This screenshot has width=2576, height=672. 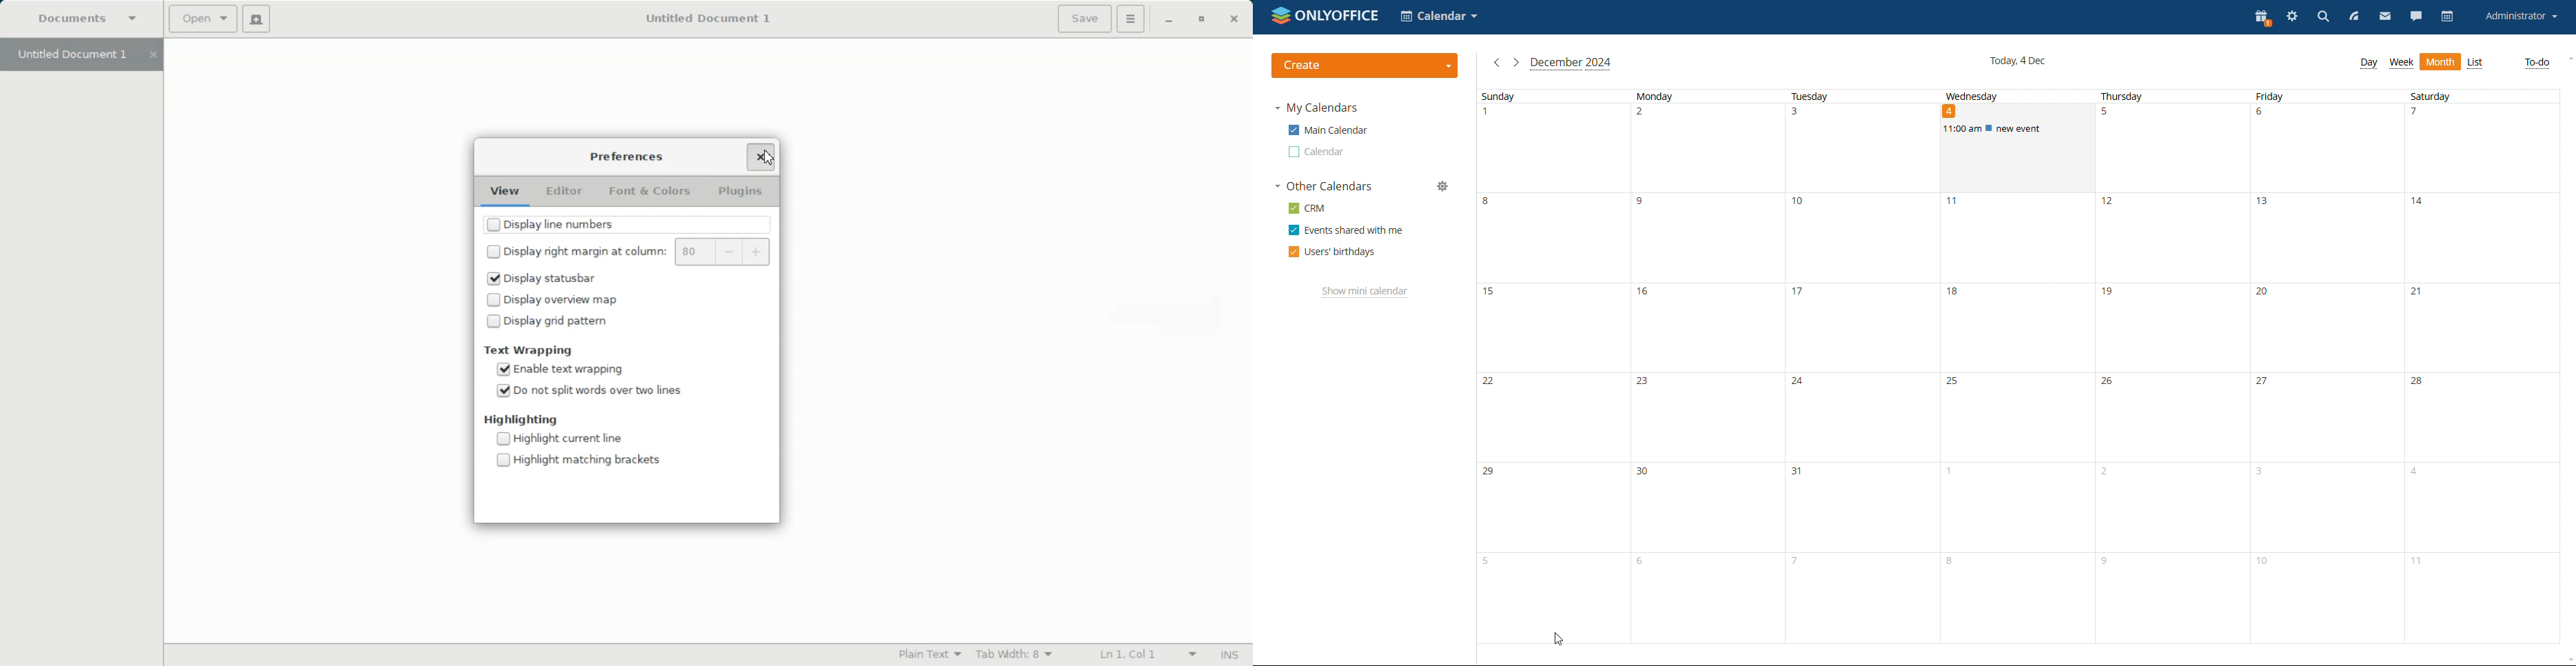 What do you see at coordinates (575, 249) in the screenshot?
I see `(un)check Disable Display right margin at column` at bounding box center [575, 249].